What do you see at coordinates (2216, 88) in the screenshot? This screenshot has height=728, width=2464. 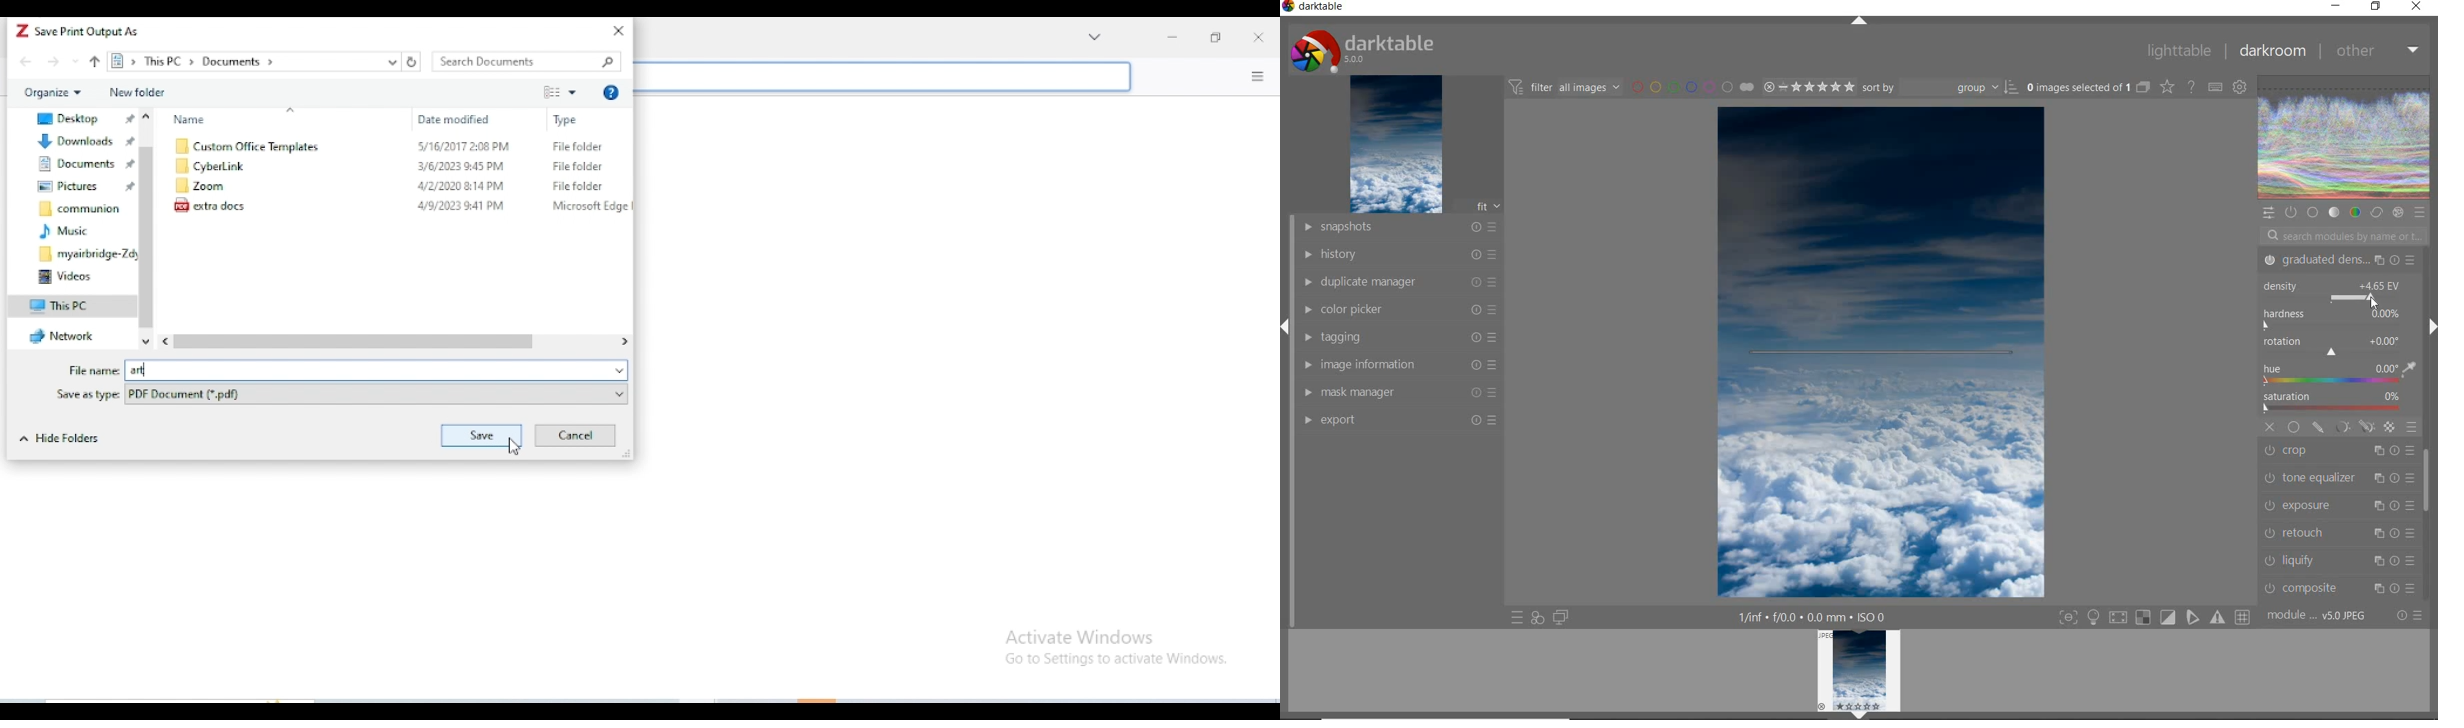 I see `DEFINE KEYBOARD SHORTCUT` at bounding box center [2216, 88].